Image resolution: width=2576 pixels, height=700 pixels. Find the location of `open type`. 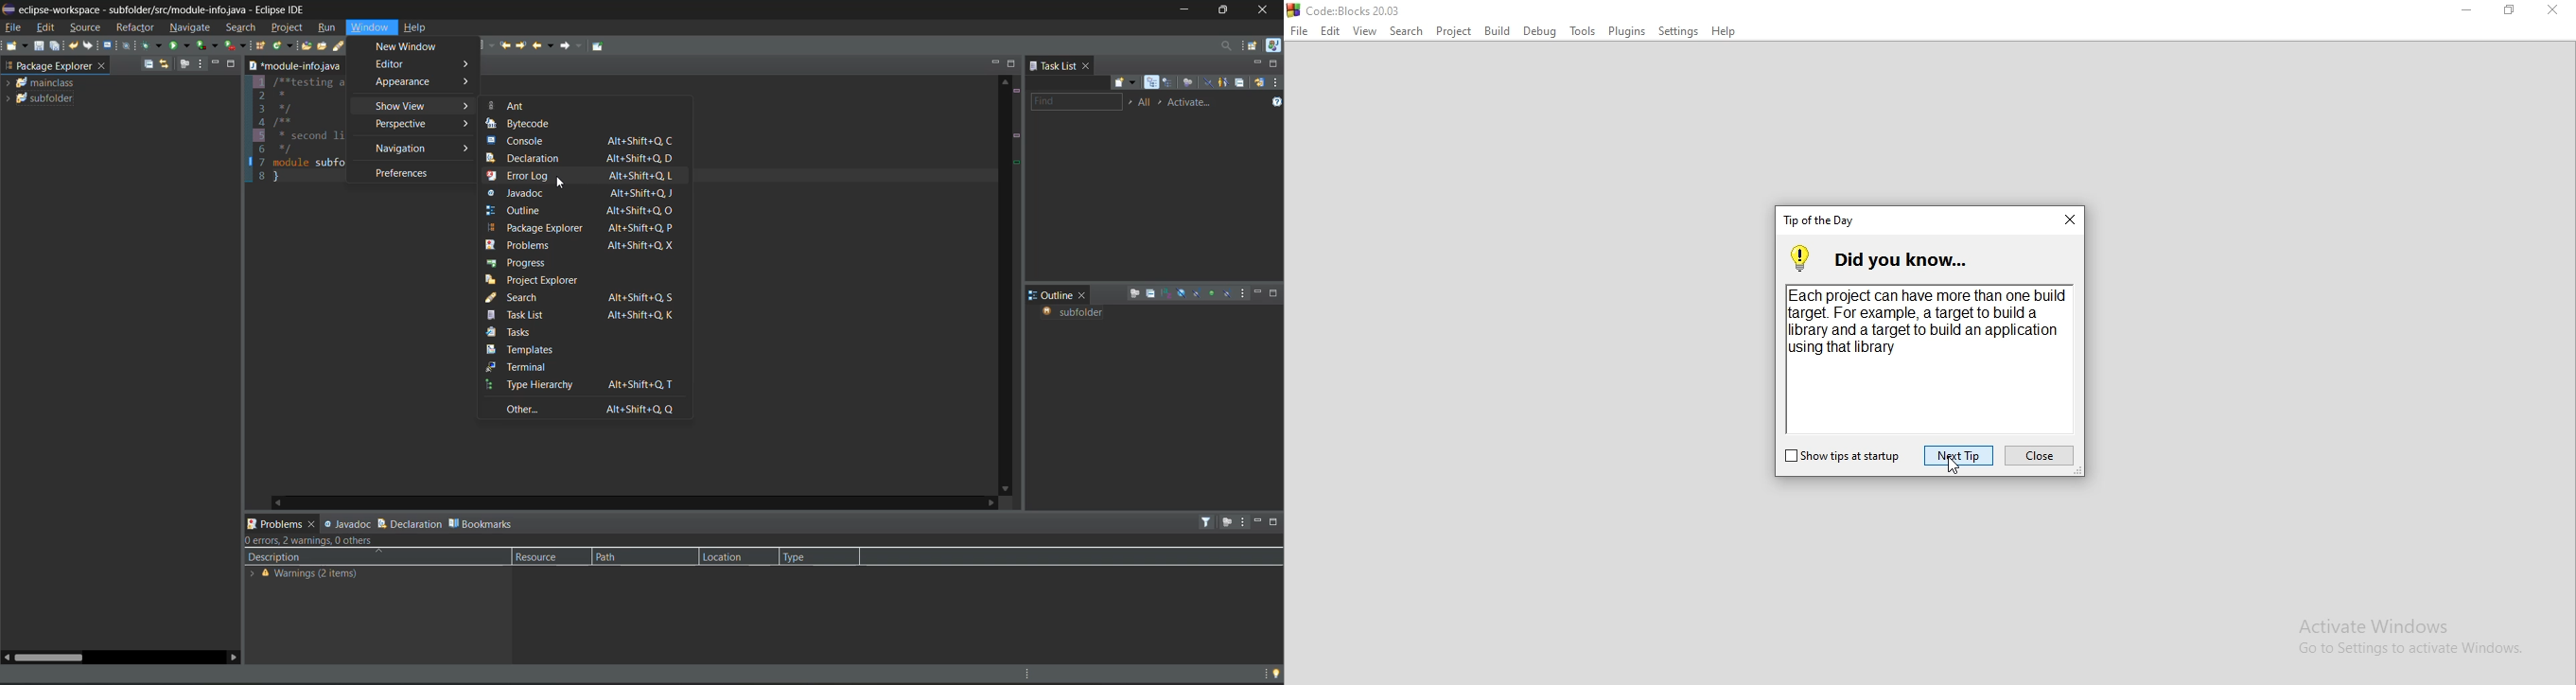

open type is located at coordinates (306, 46).